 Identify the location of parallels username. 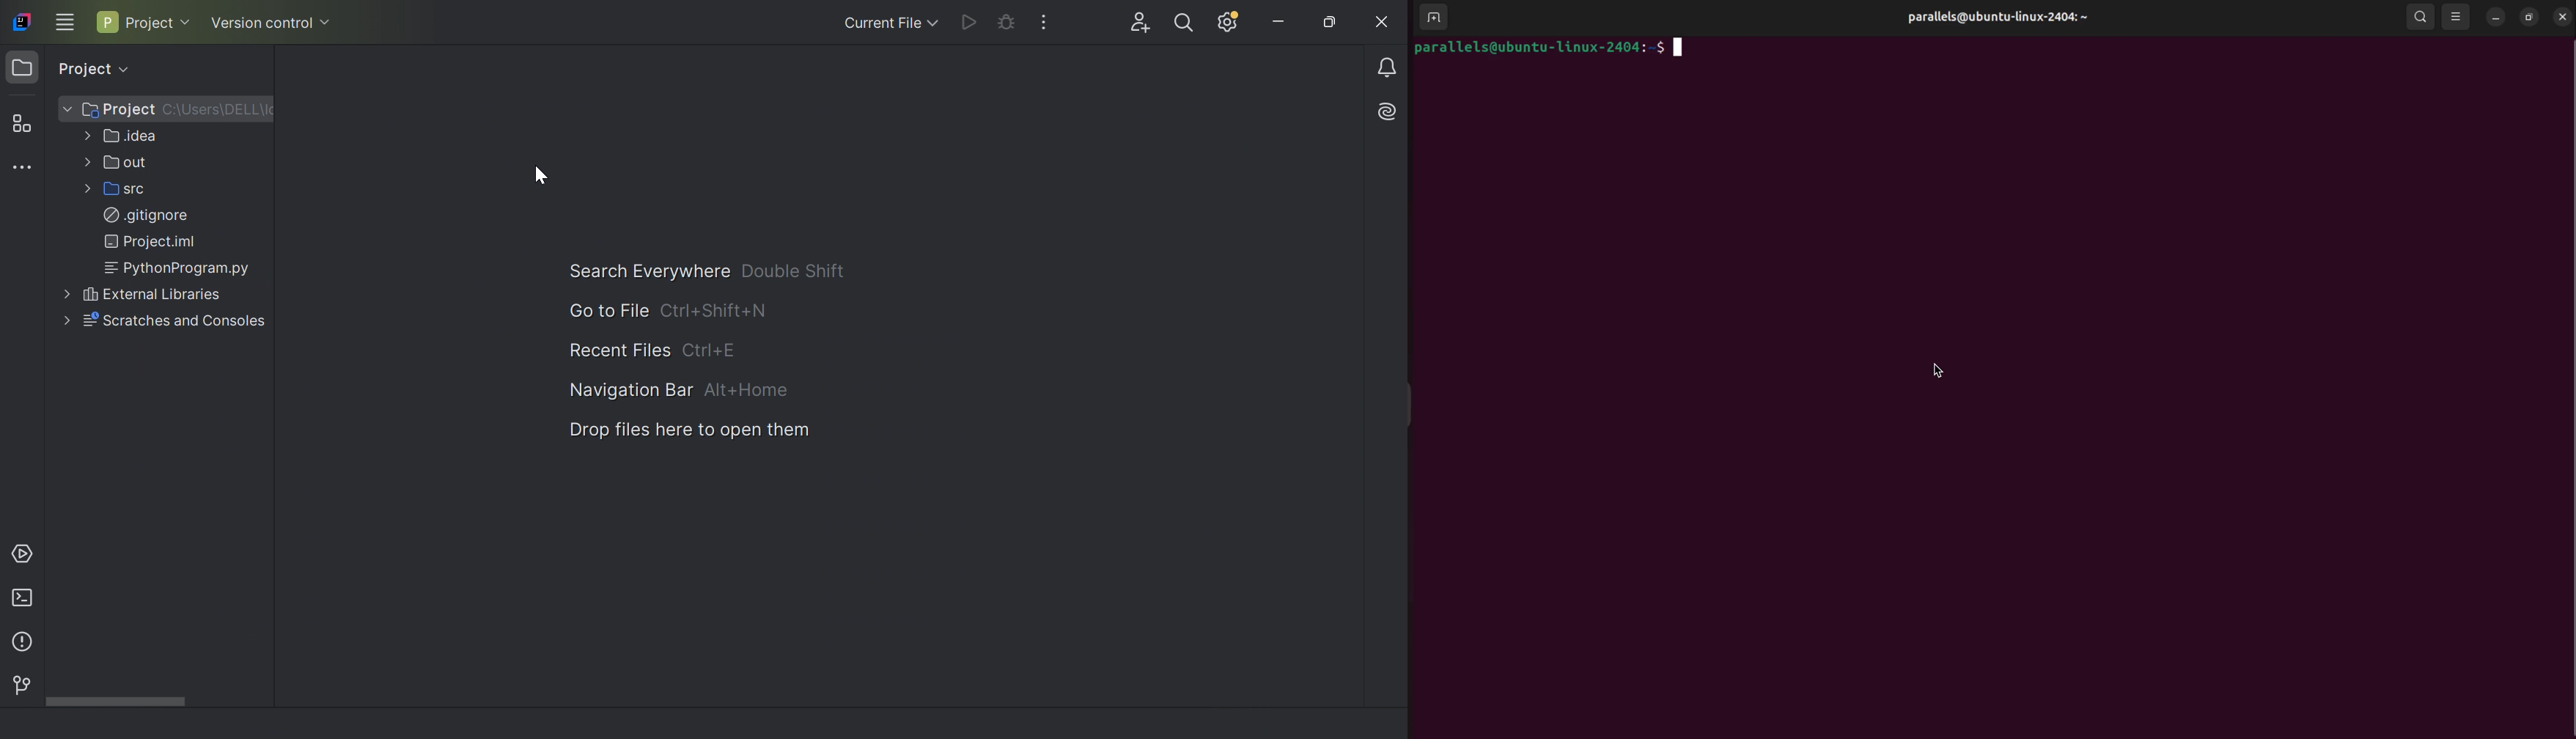
(1996, 18).